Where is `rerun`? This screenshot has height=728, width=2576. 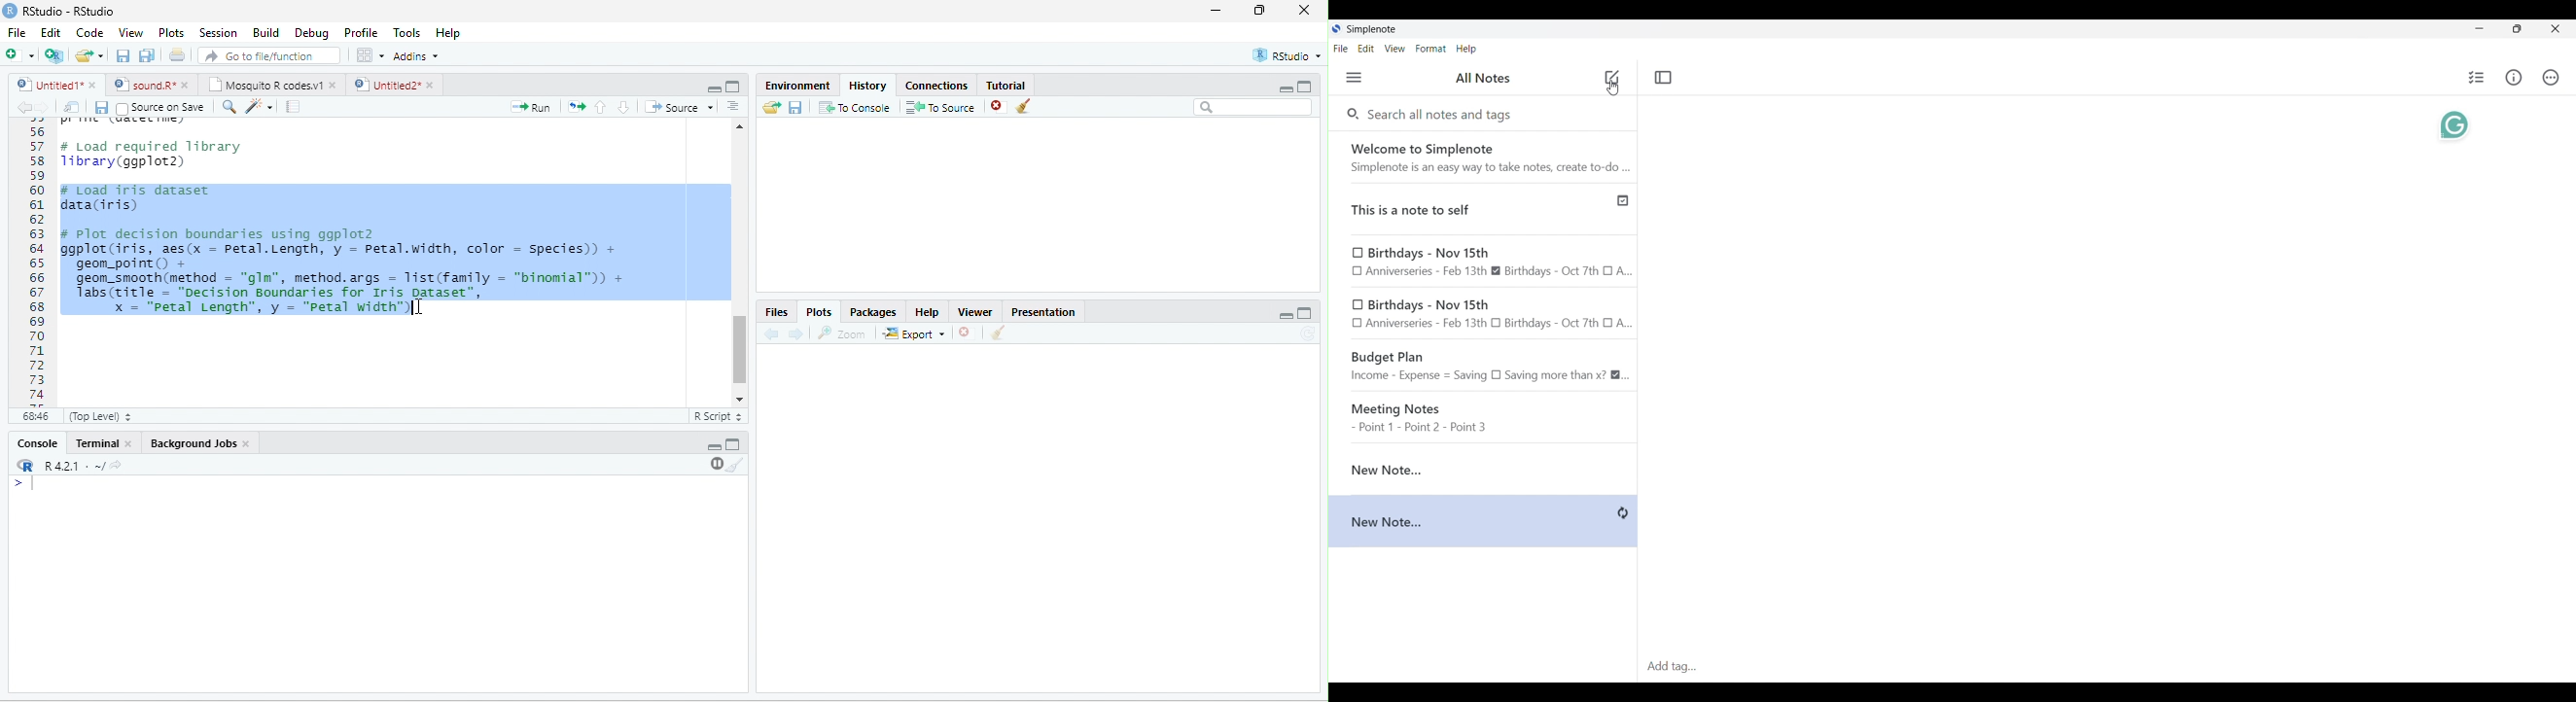 rerun is located at coordinates (576, 107).